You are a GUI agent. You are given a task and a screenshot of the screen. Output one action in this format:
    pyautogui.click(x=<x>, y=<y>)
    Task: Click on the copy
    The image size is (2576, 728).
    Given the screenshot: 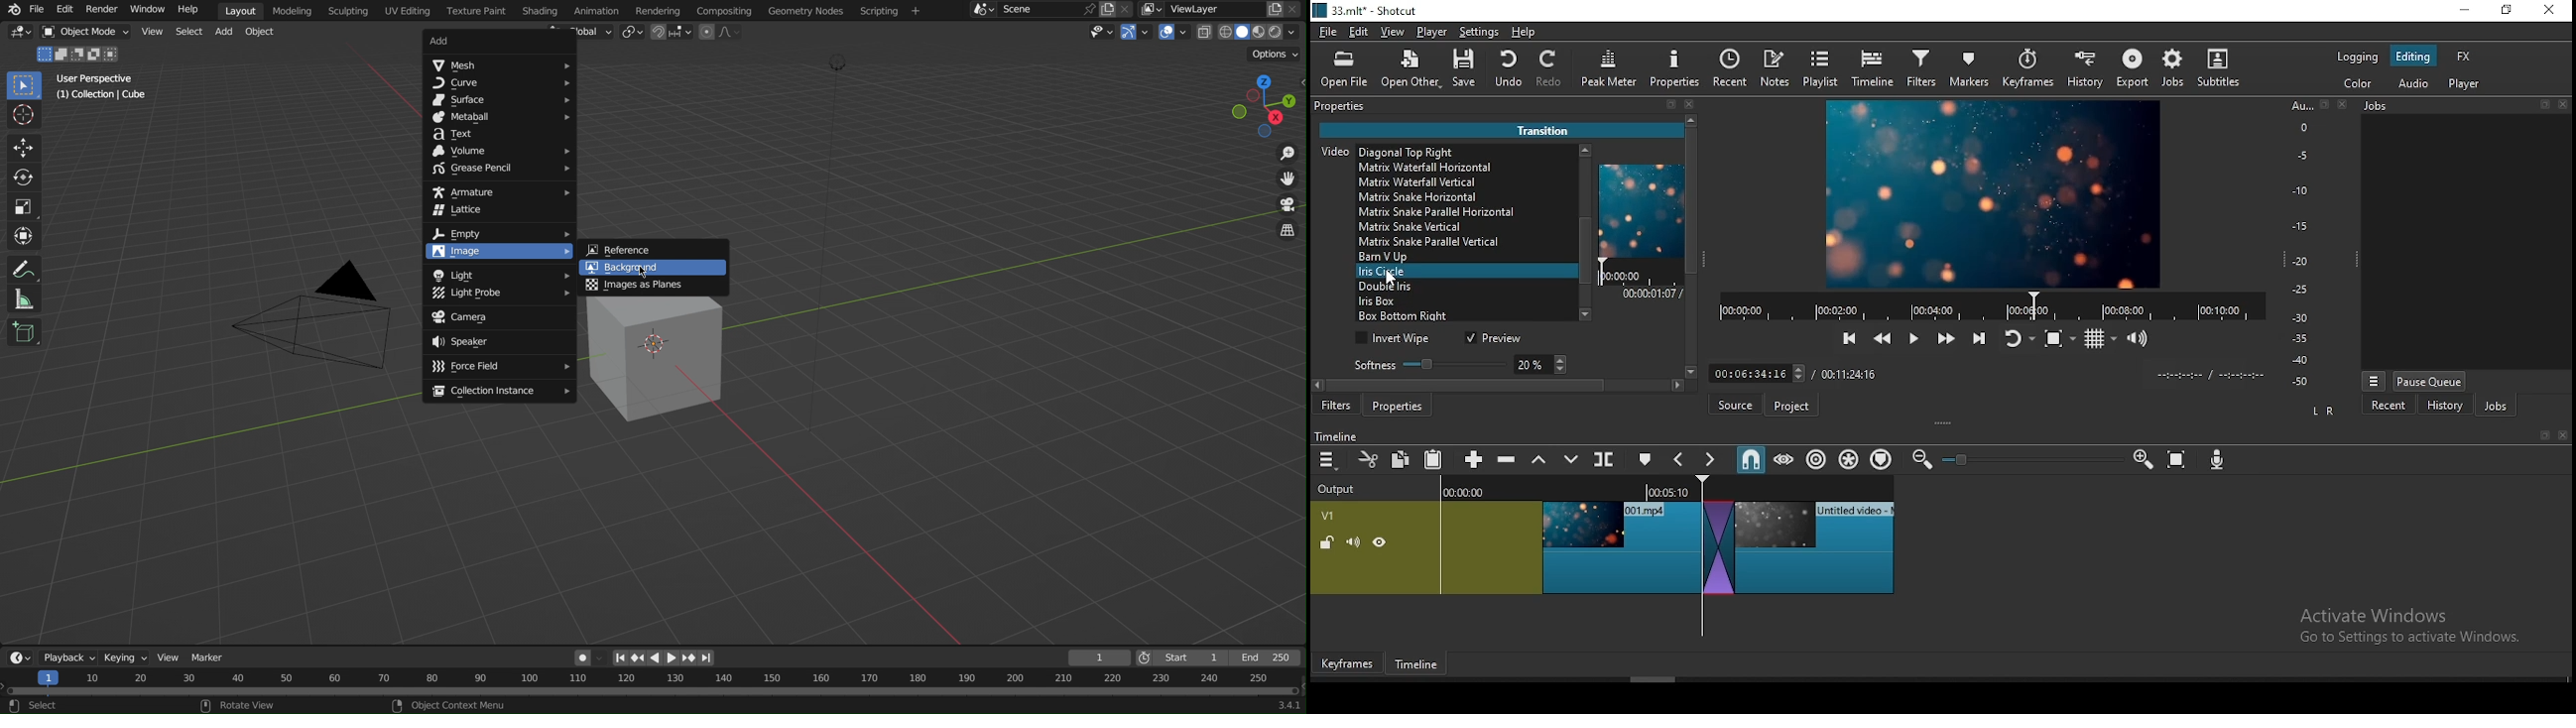 What is the action you would take?
    pyautogui.click(x=1404, y=459)
    